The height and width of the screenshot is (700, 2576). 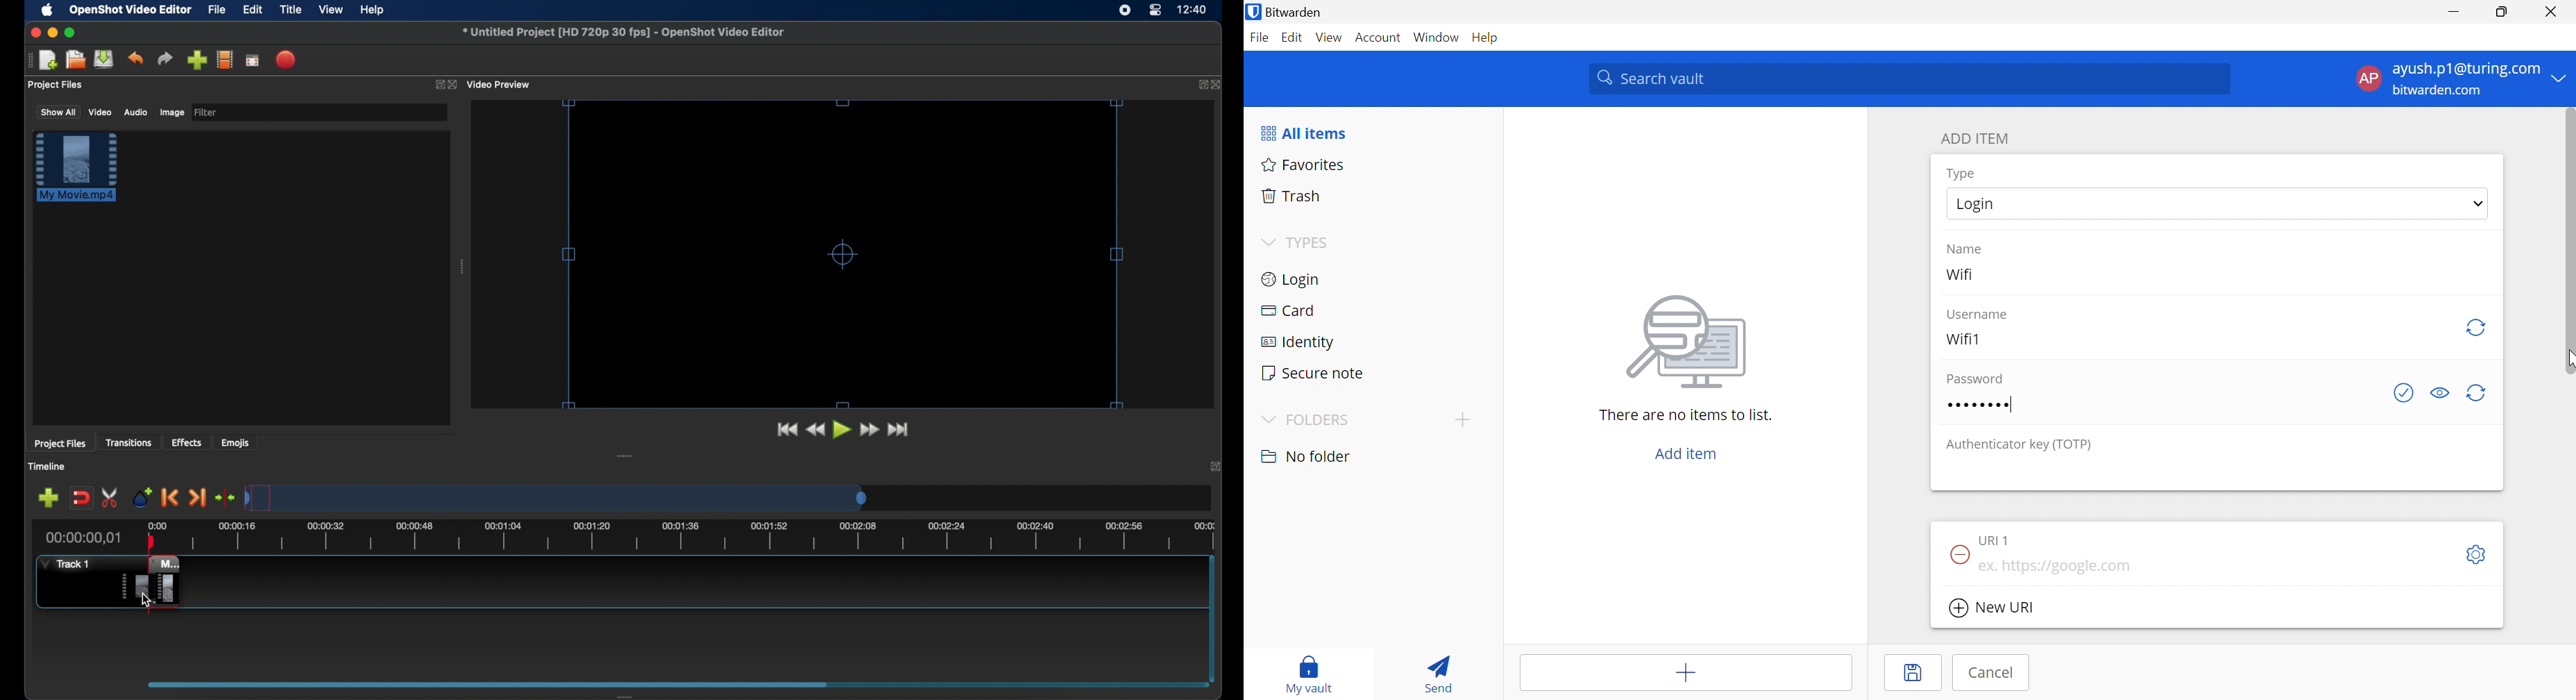 I want to click on Login, so click(x=1982, y=203).